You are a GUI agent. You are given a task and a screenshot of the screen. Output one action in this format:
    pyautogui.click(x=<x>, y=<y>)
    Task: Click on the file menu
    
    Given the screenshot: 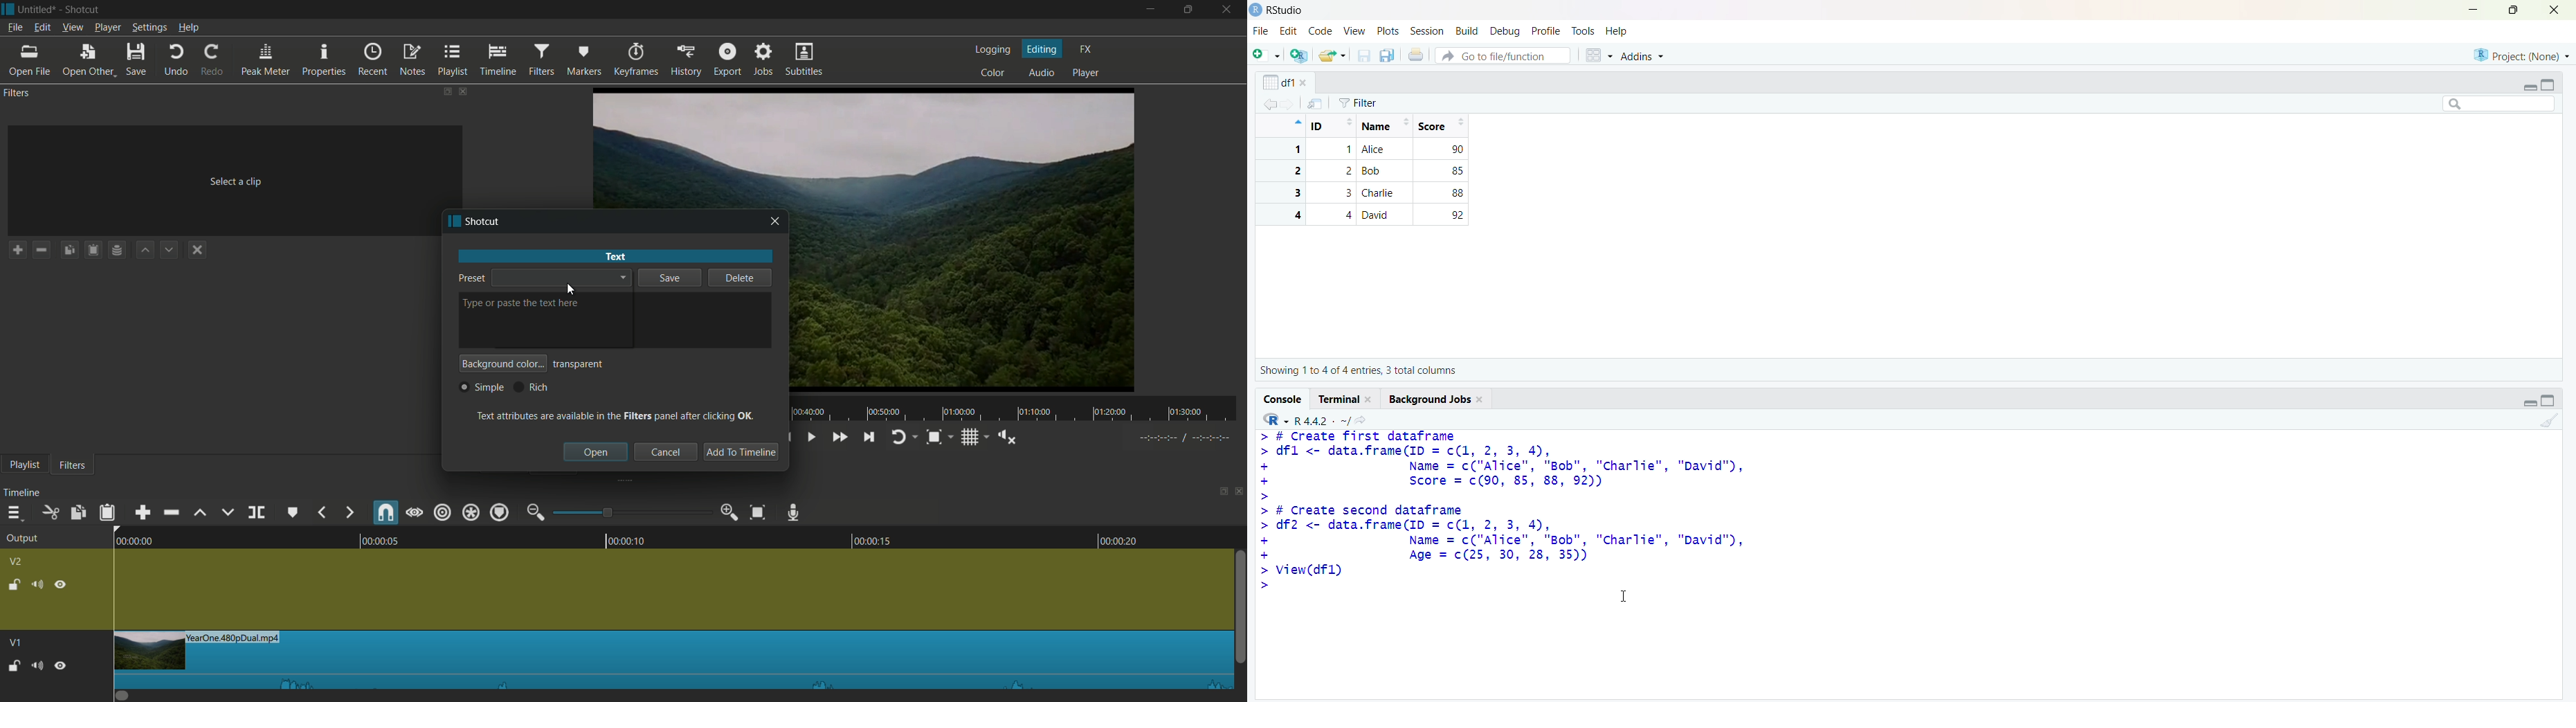 What is the action you would take?
    pyautogui.click(x=14, y=29)
    